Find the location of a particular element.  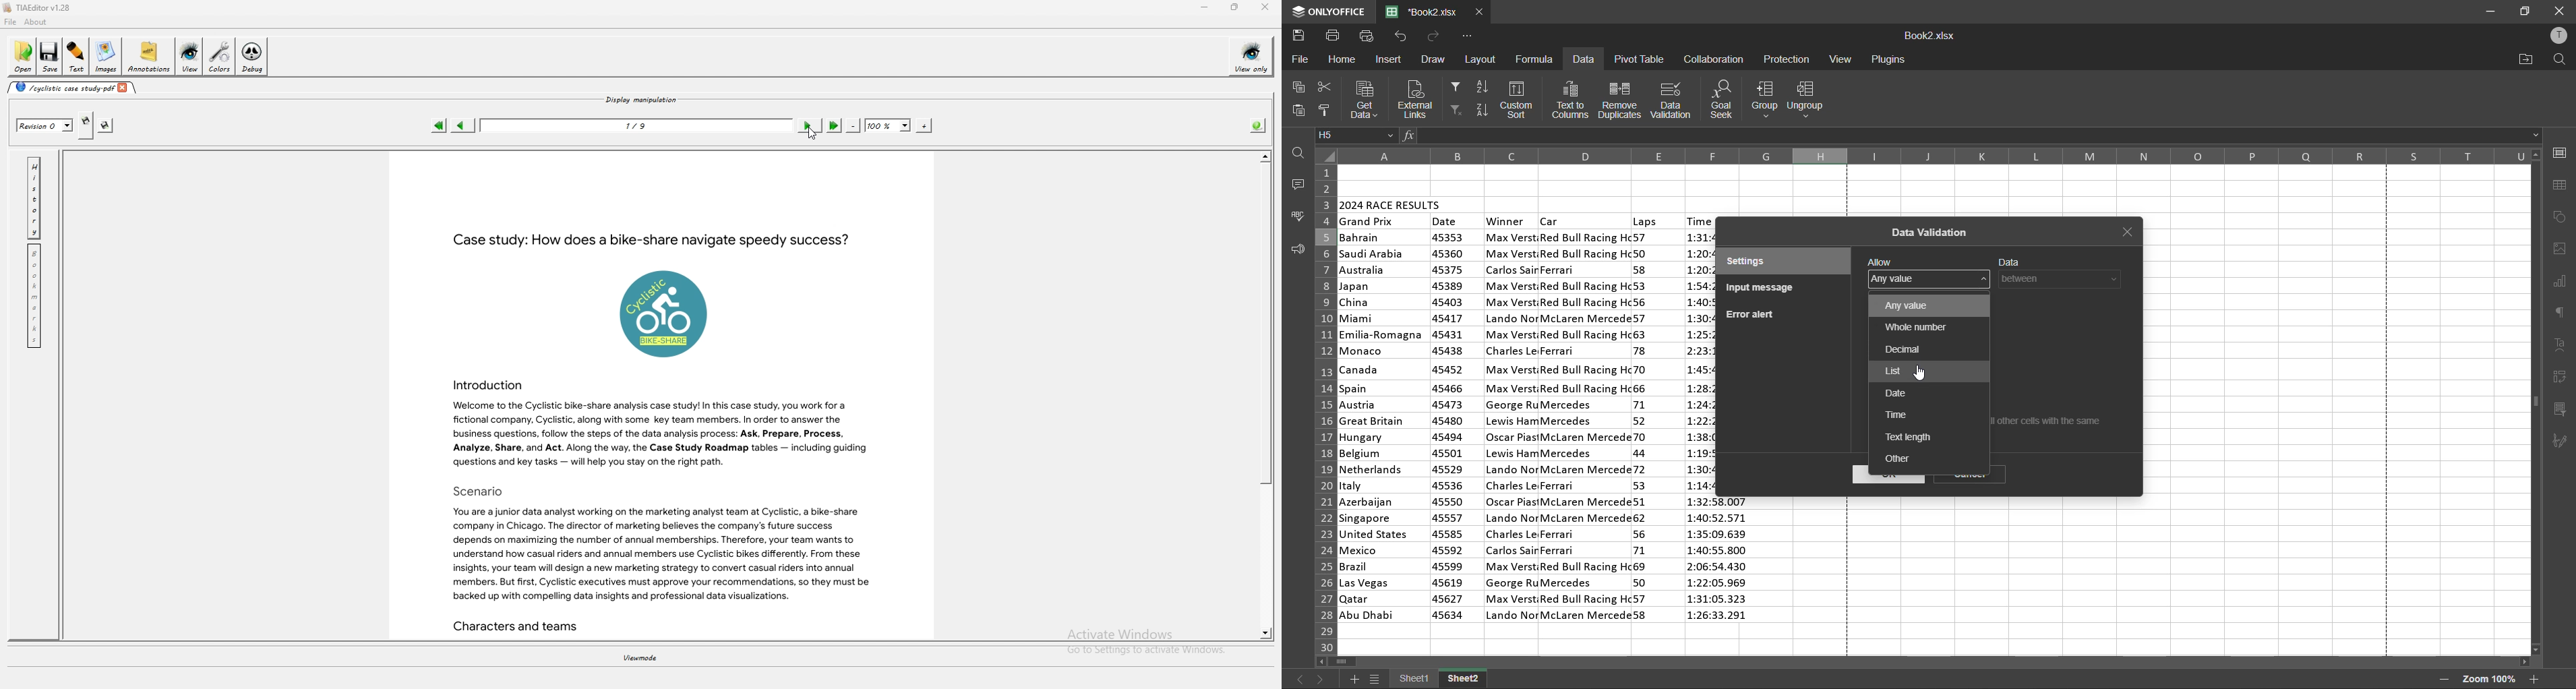

protection is located at coordinates (1788, 60).